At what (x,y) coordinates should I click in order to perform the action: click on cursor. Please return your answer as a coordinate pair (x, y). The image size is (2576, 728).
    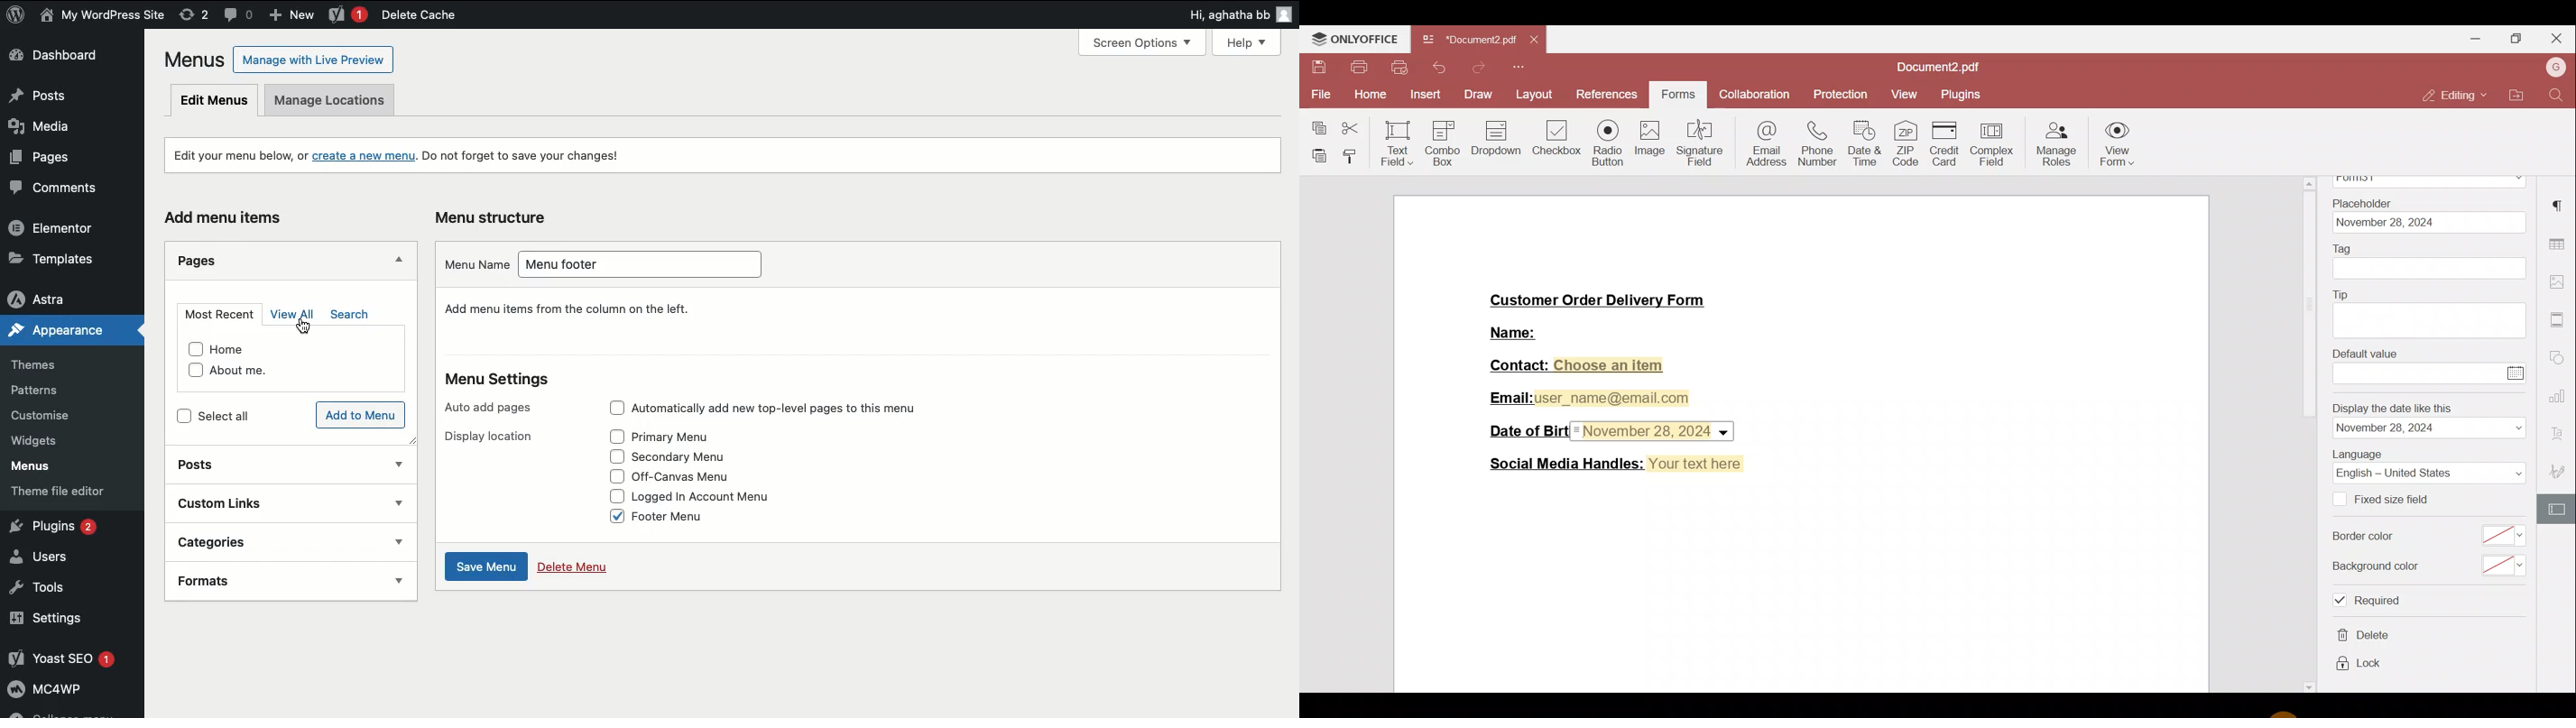
    Looking at the image, I should click on (307, 328).